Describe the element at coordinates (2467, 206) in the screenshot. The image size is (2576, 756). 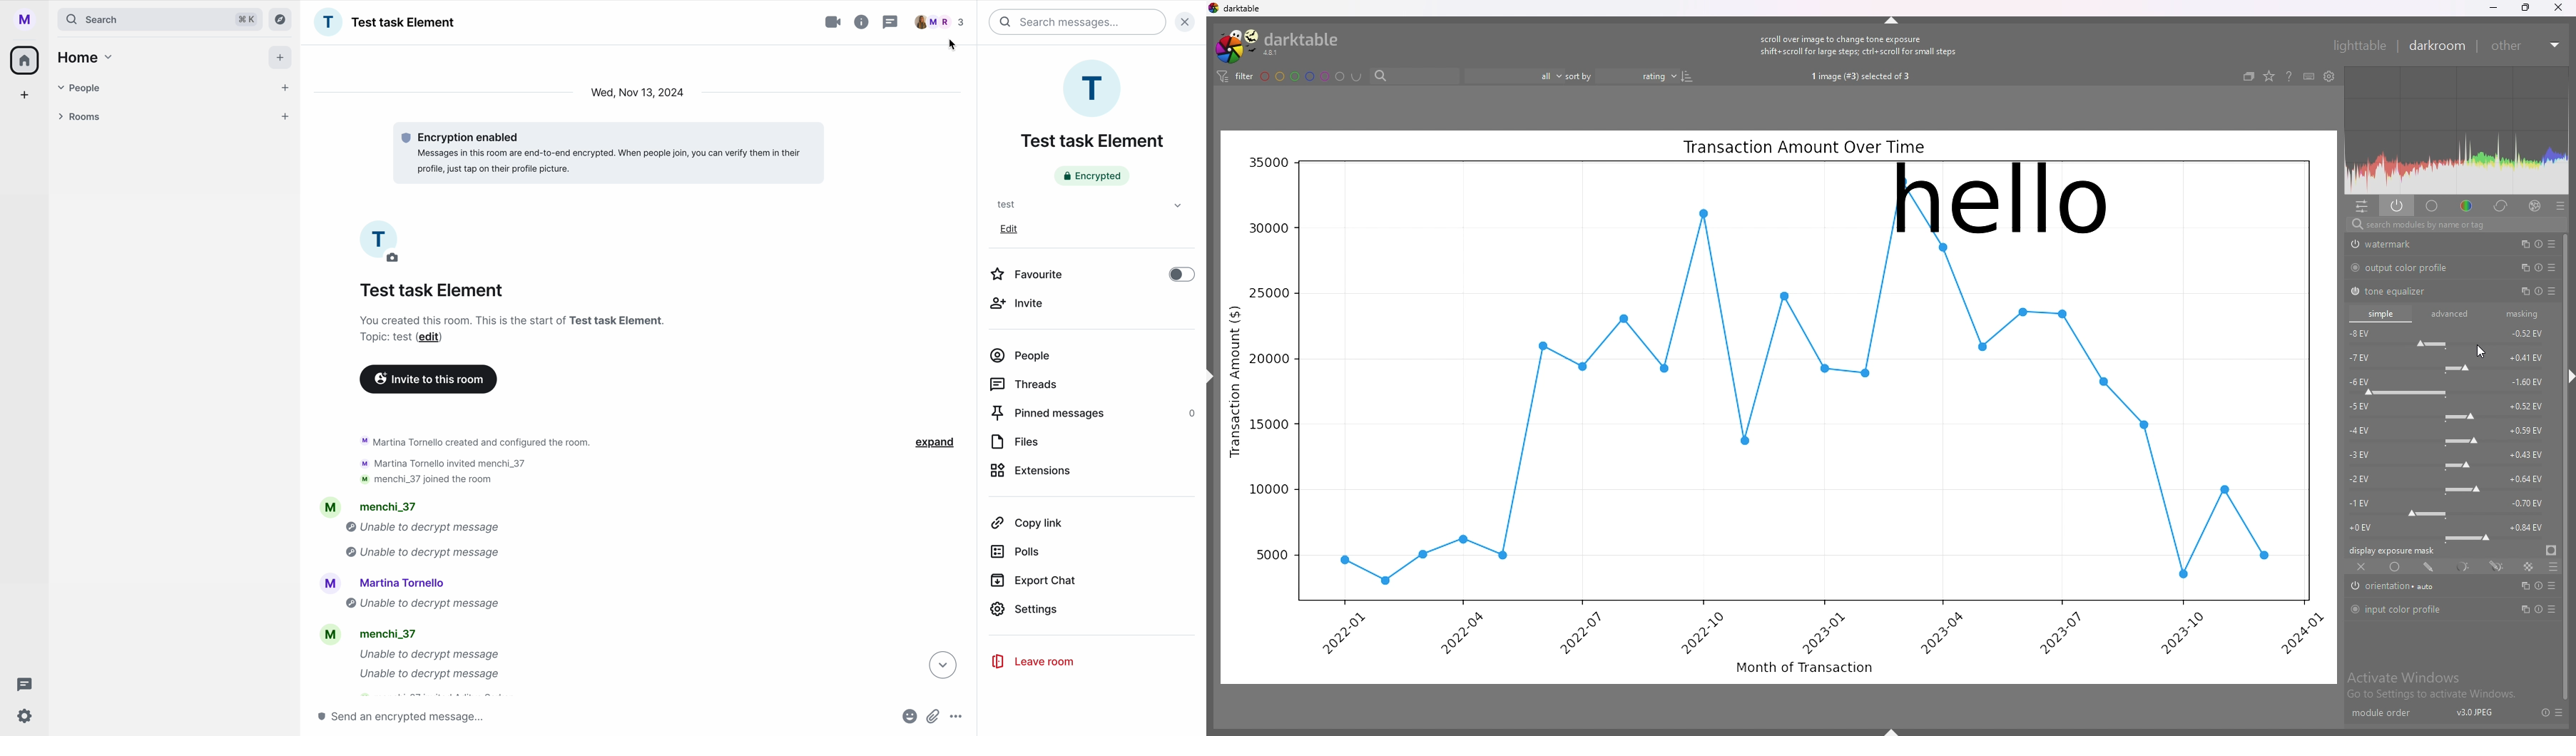
I see `color` at that location.